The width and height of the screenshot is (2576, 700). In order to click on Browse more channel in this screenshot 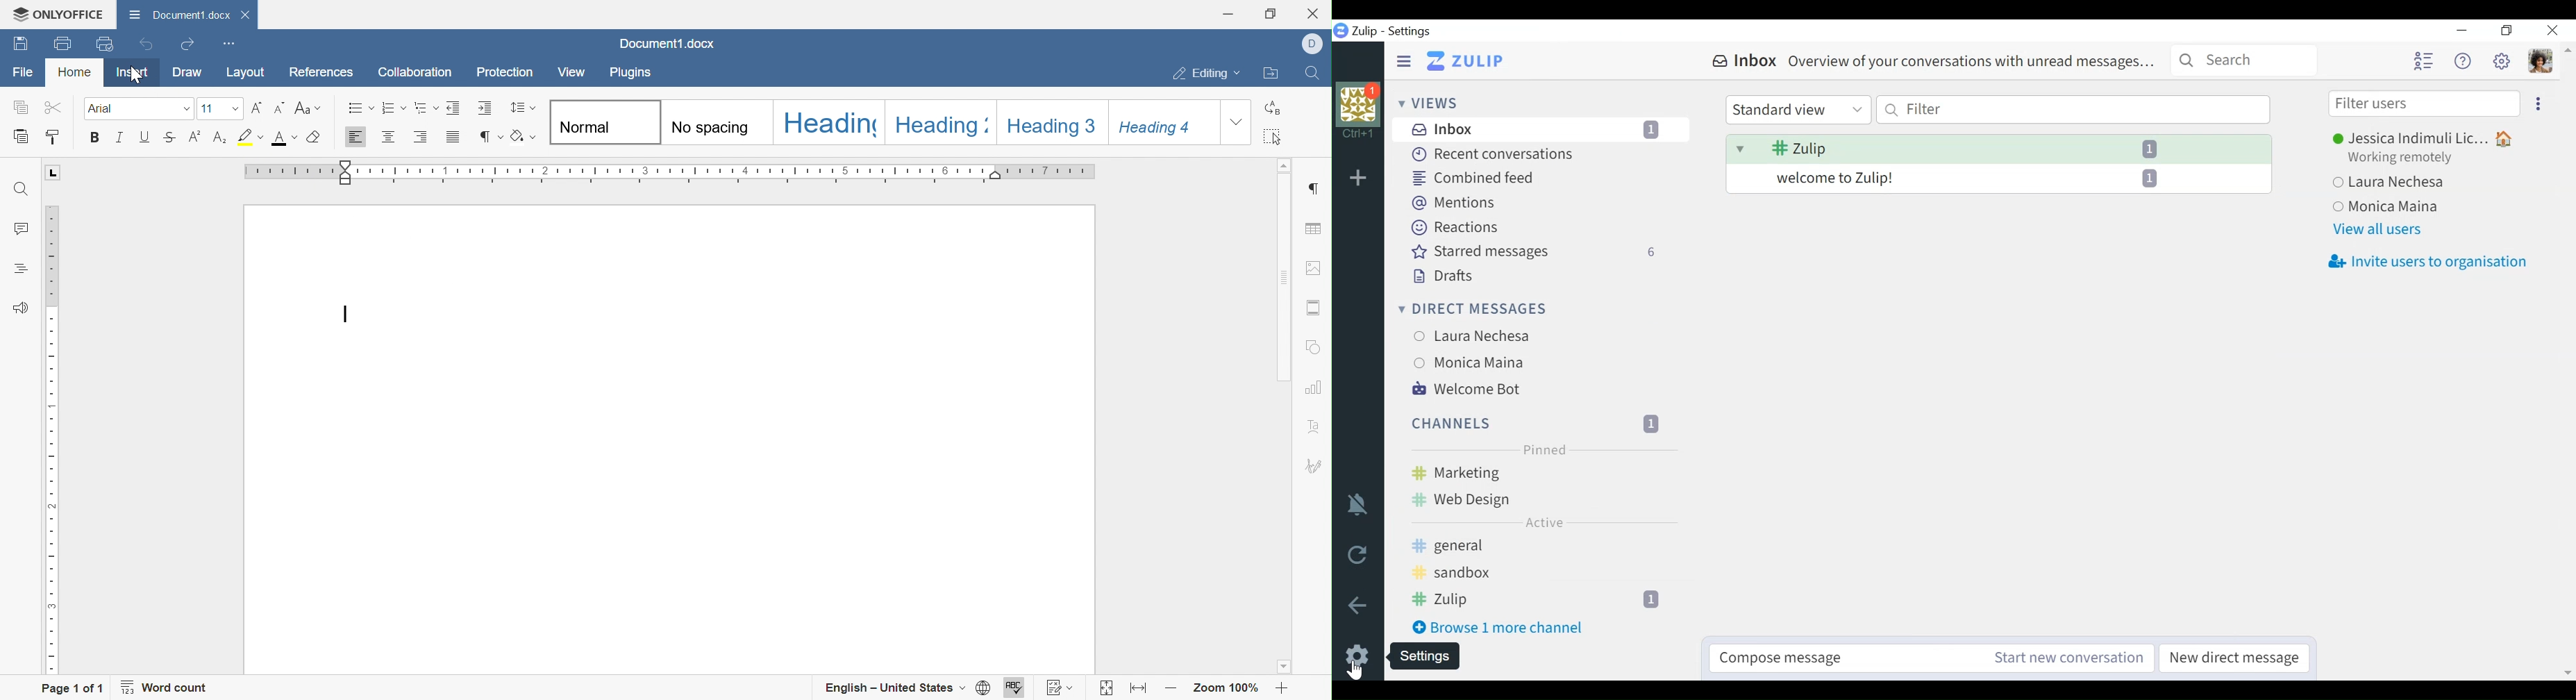, I will do `click(1505, 628)`.